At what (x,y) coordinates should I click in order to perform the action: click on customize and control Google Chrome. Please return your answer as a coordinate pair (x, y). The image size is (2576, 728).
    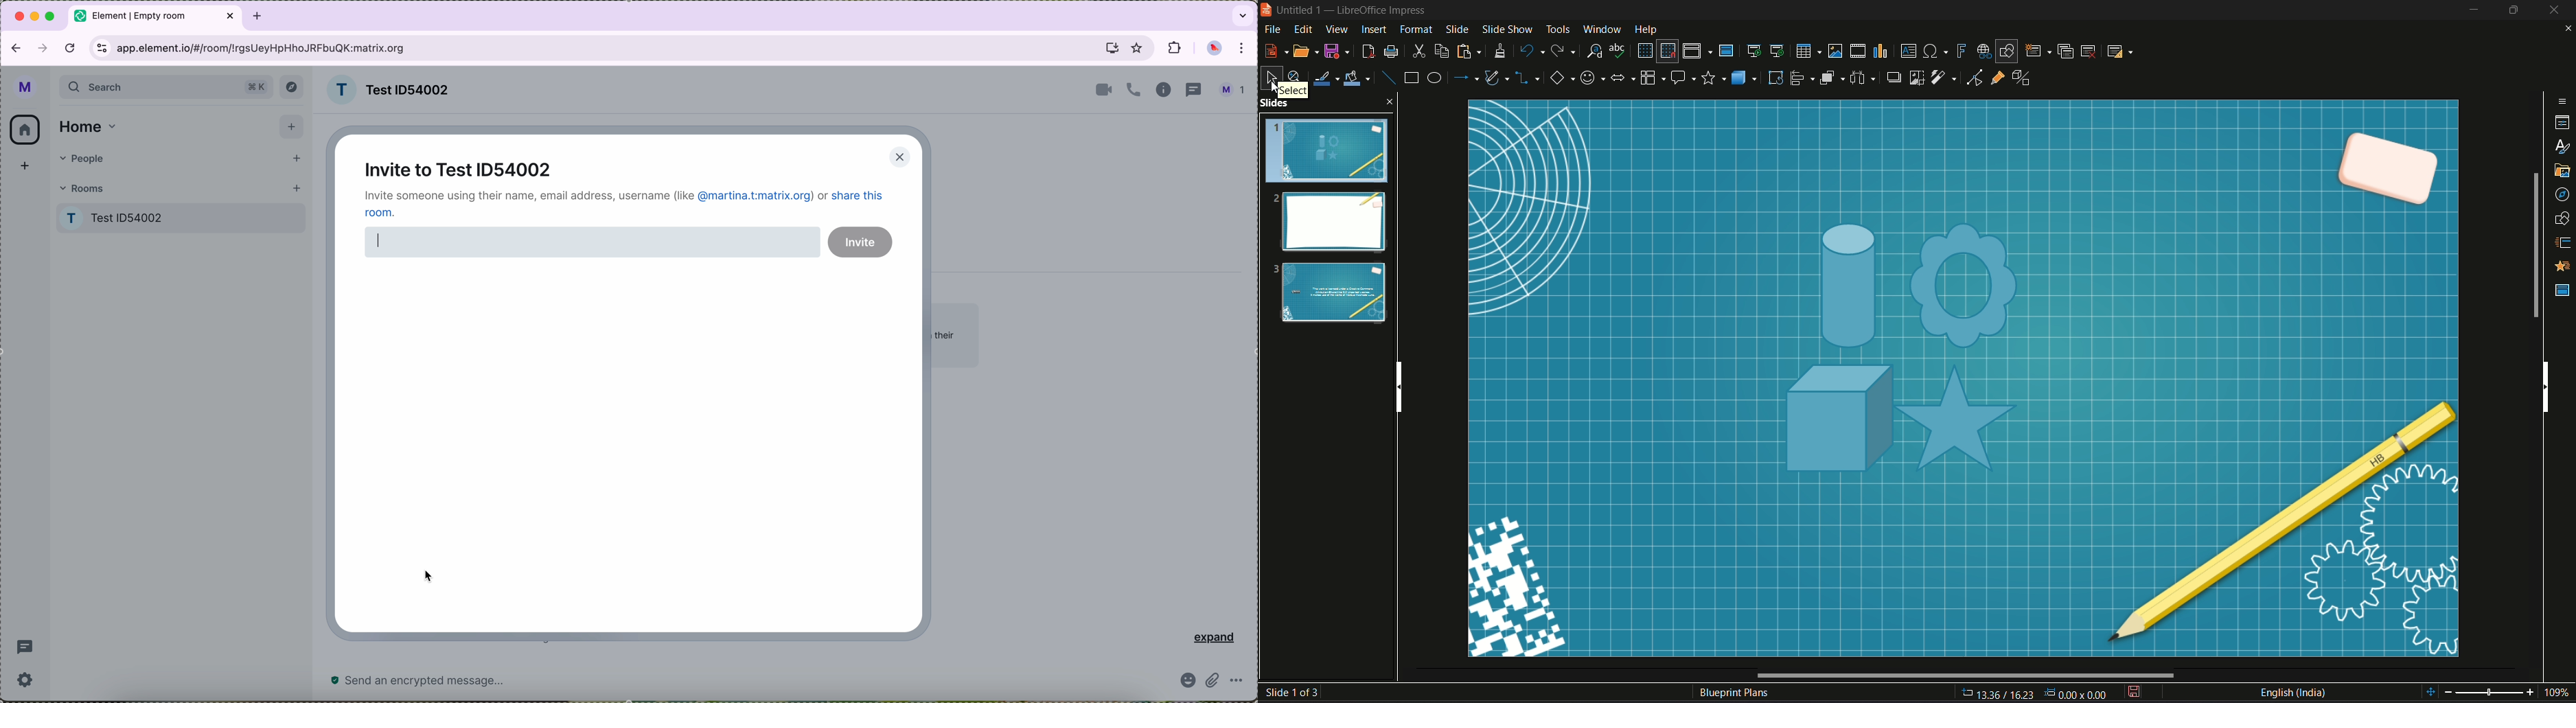
    Looking at the image, I should click on (1244, 49).